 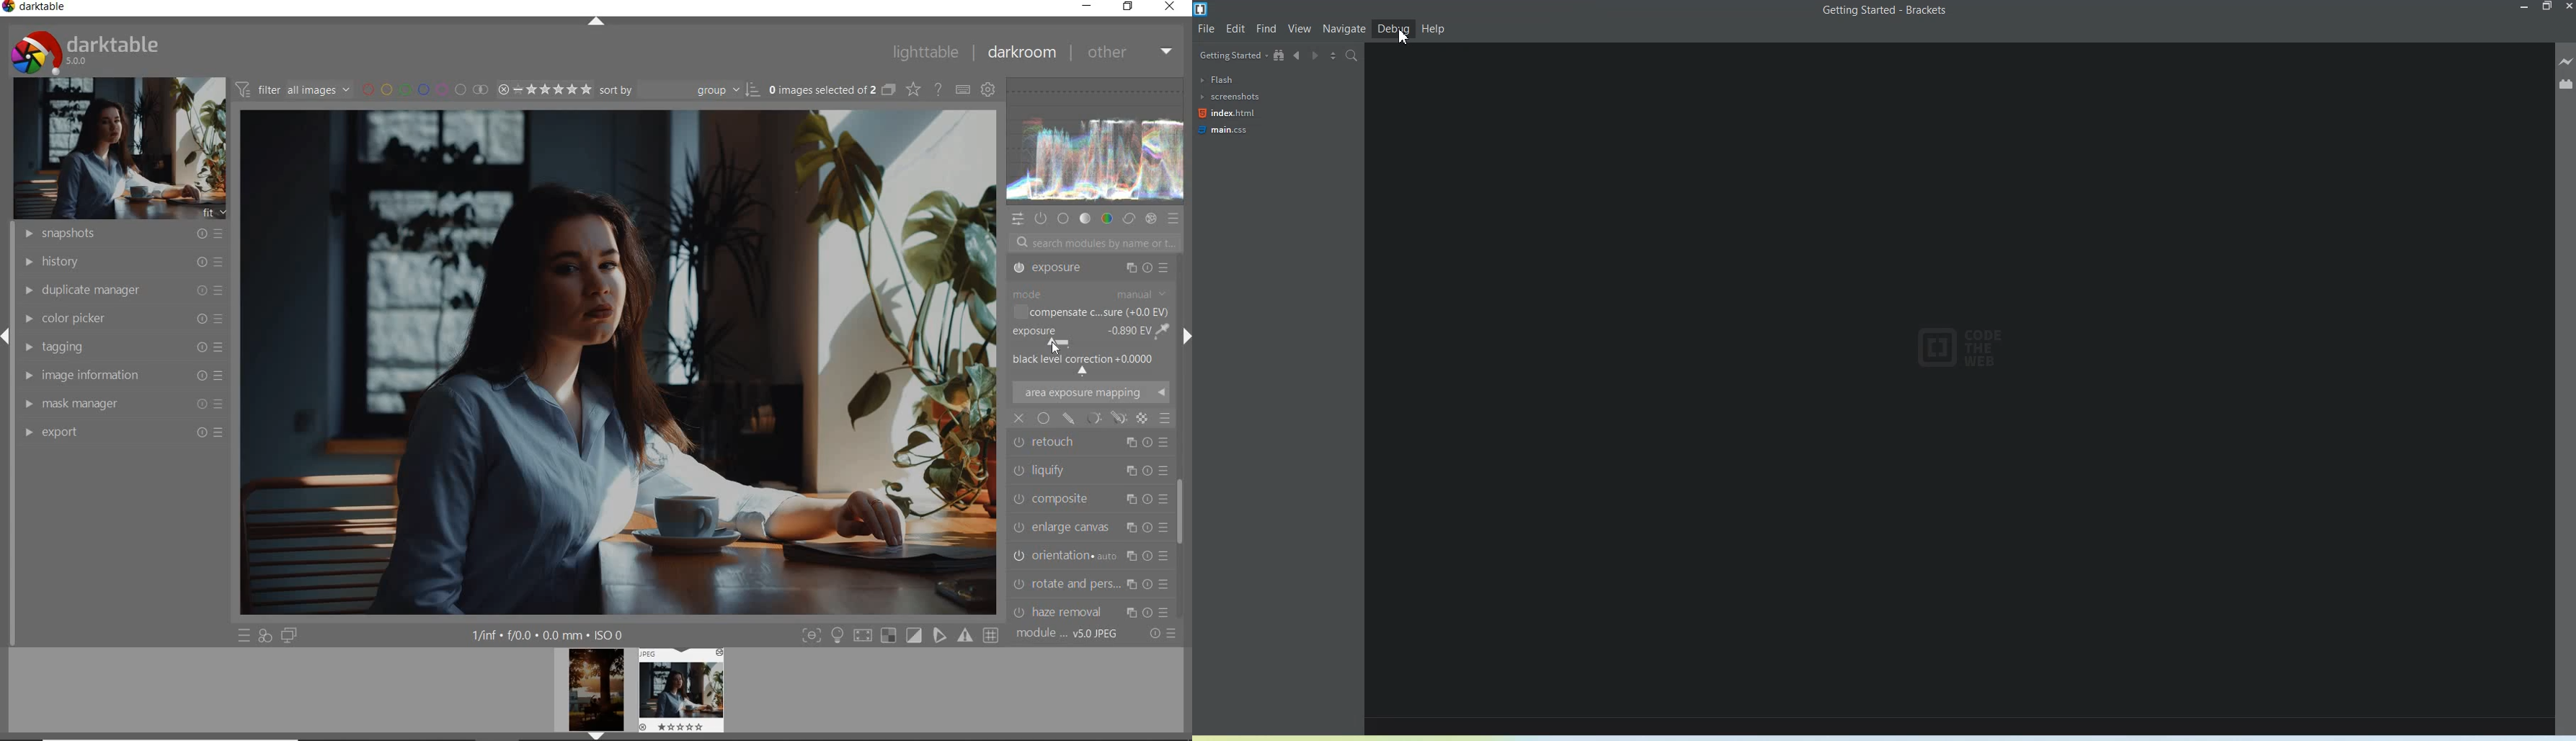 I want to click on Getting Started, so click(x=1232, y=55).